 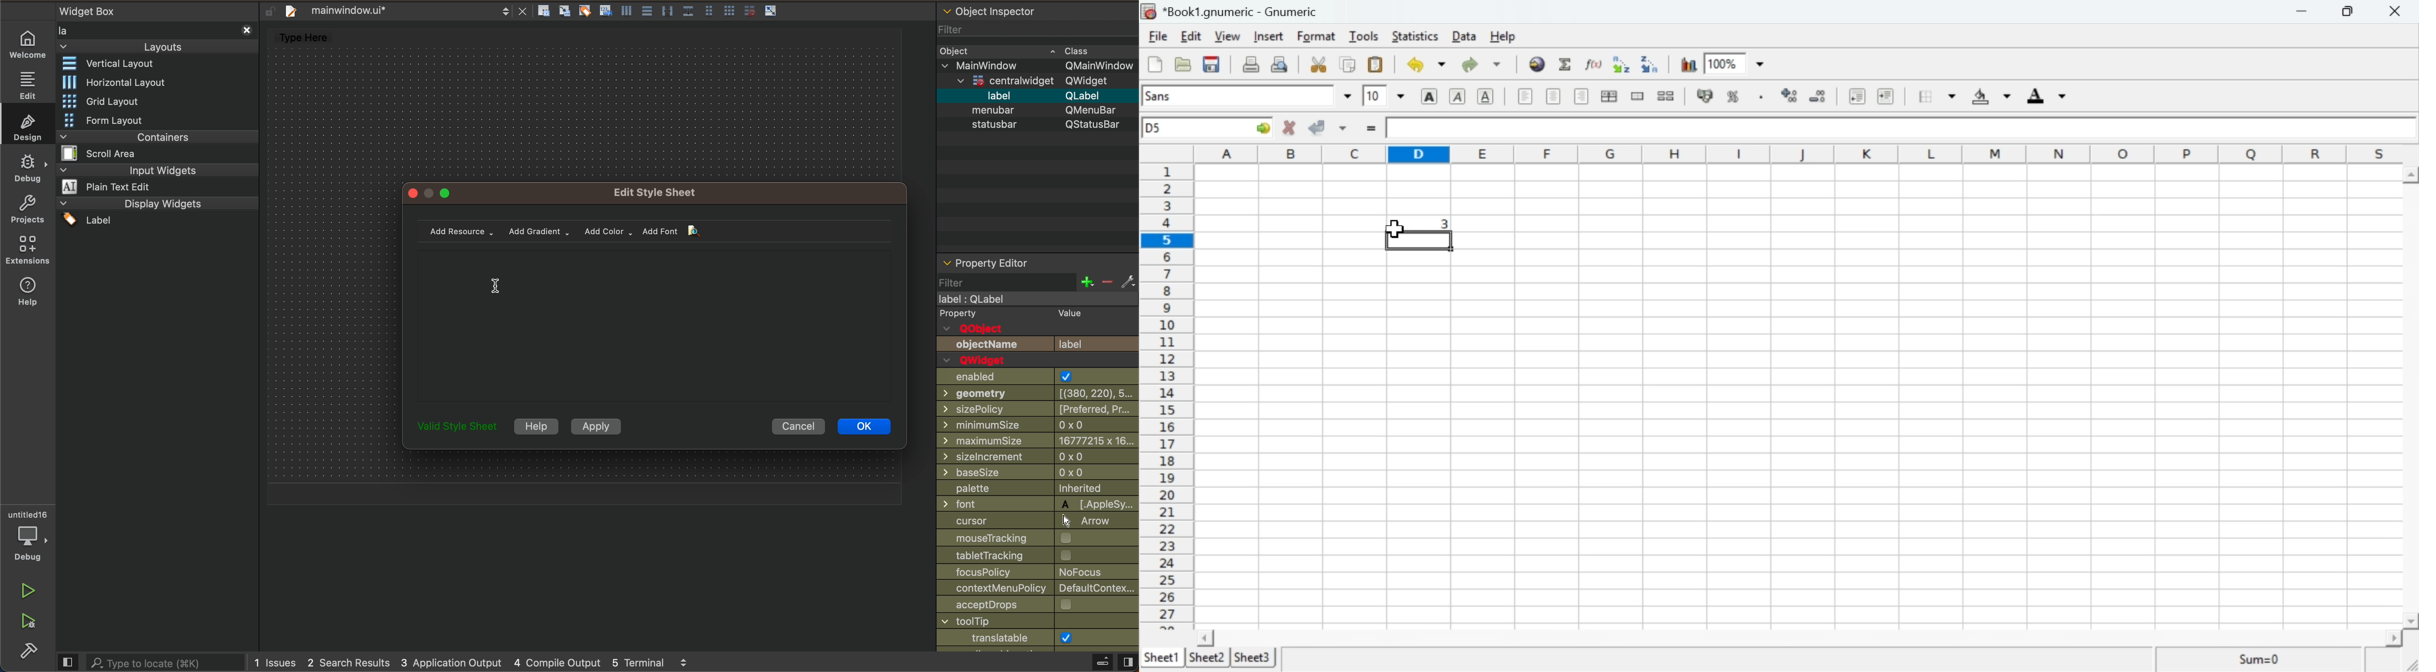 What do you see at coordinates (1610, 96) in the screenshot?
I see `Center horizontally across selection` at bounding box center [1610, 96].